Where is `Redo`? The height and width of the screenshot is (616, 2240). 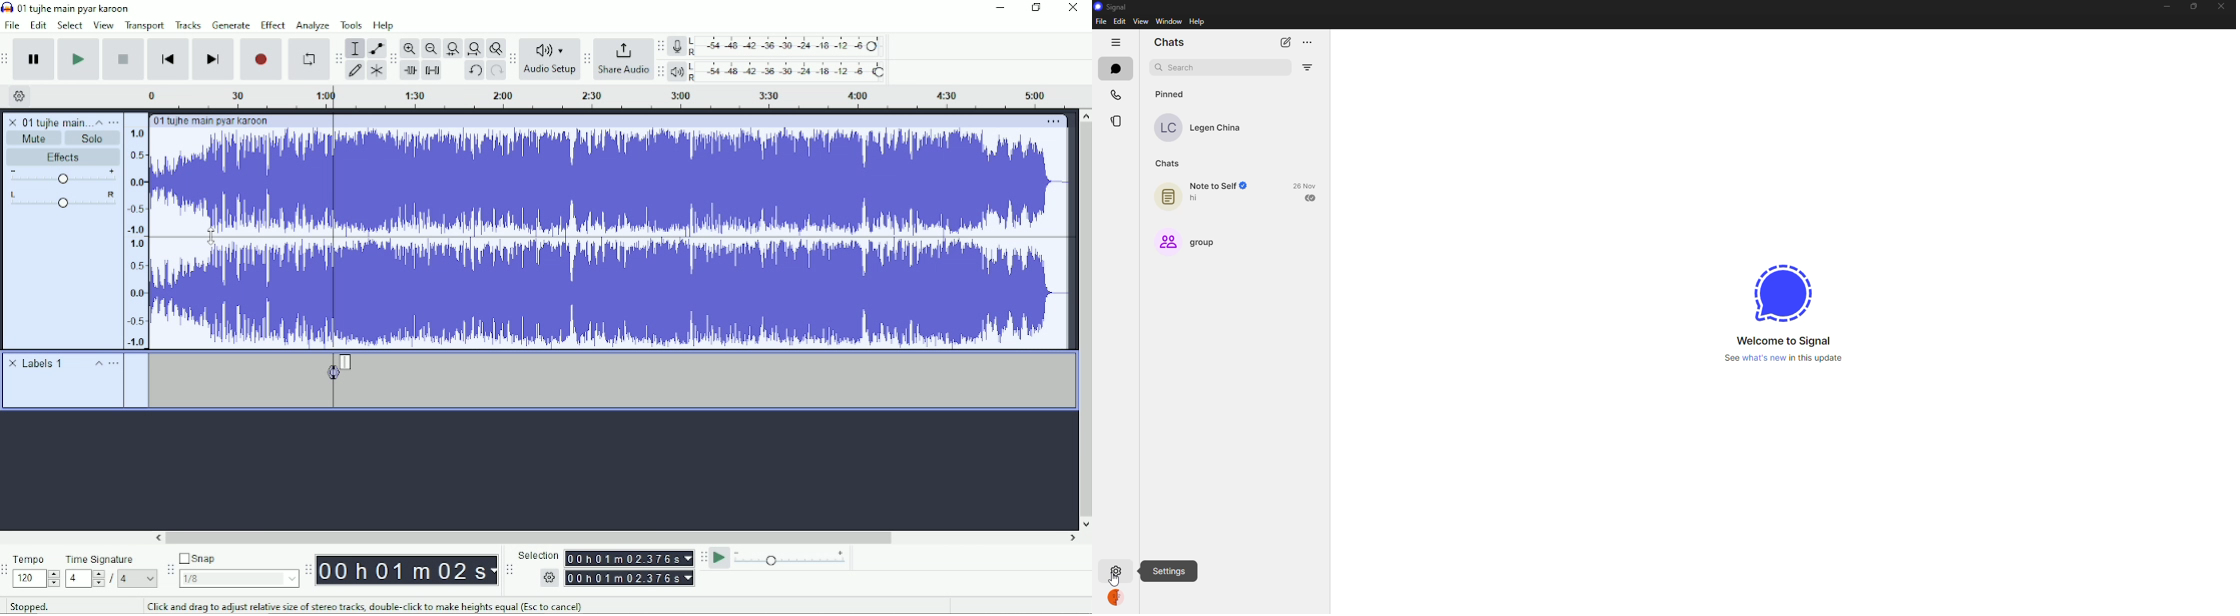
Redo is located at coordinates (496, 71).